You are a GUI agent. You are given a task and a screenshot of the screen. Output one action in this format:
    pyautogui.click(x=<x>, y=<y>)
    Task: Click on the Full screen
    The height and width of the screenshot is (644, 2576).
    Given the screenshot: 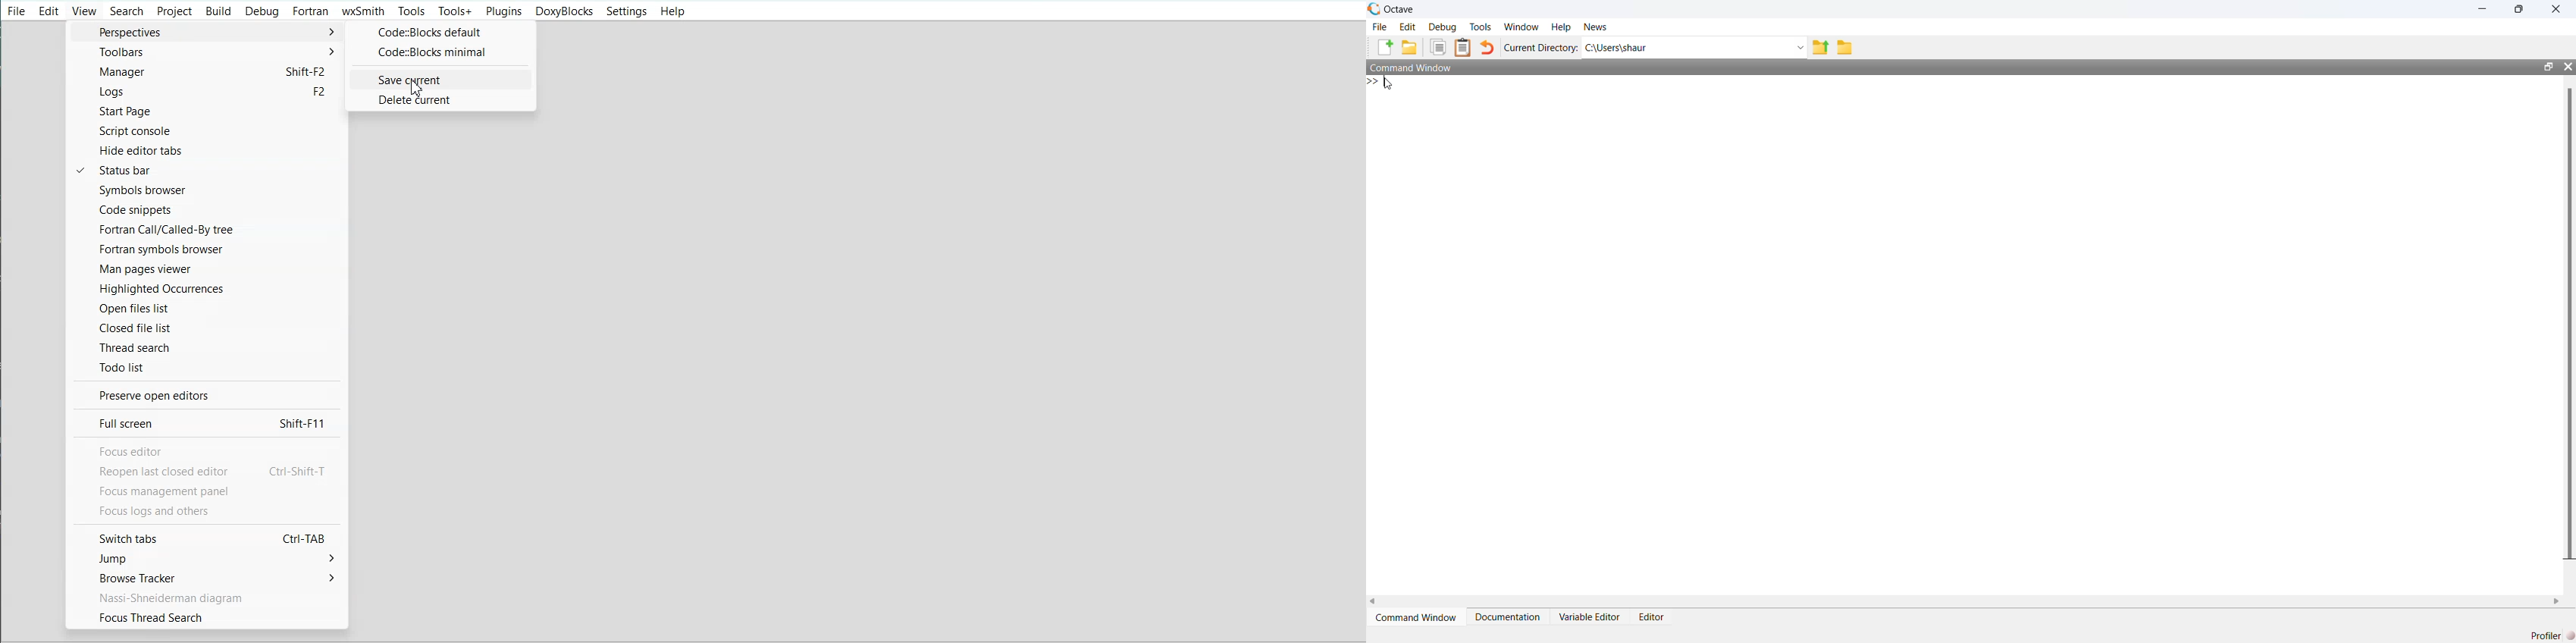 What is the action you would take?
    pyautogui.click(x=205, y=423)
    